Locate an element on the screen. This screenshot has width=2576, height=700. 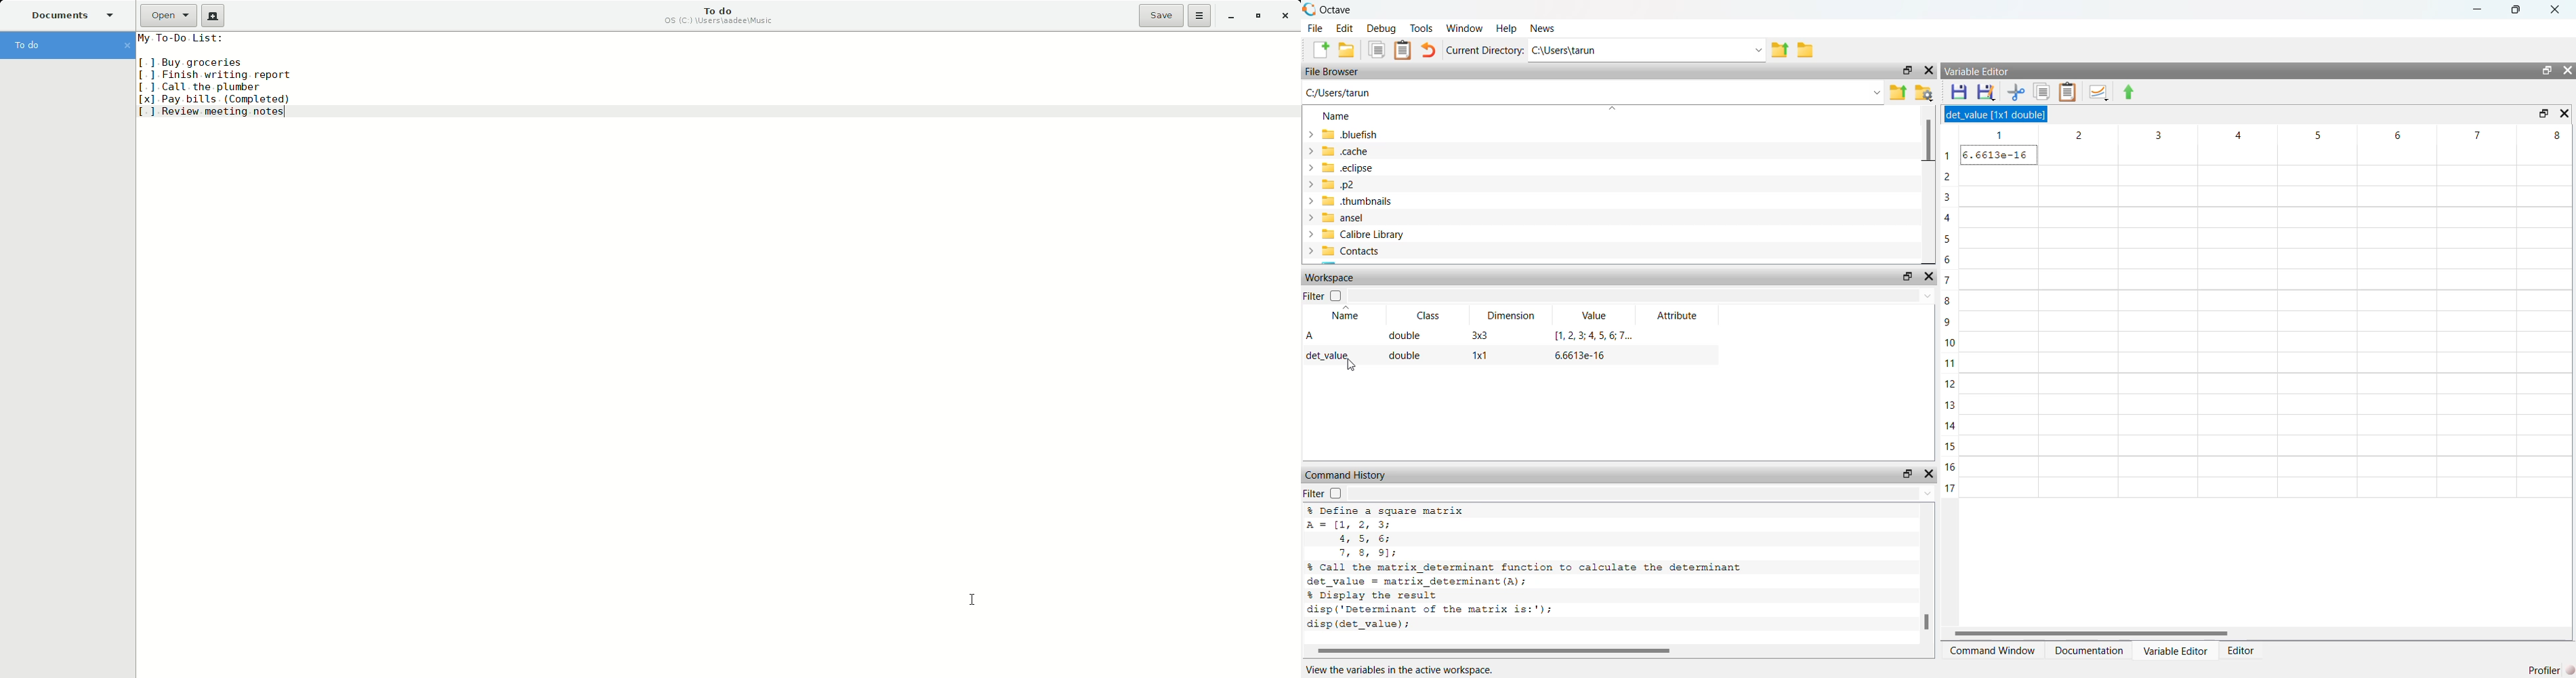
Restore is located at coordinates (1256, 16).